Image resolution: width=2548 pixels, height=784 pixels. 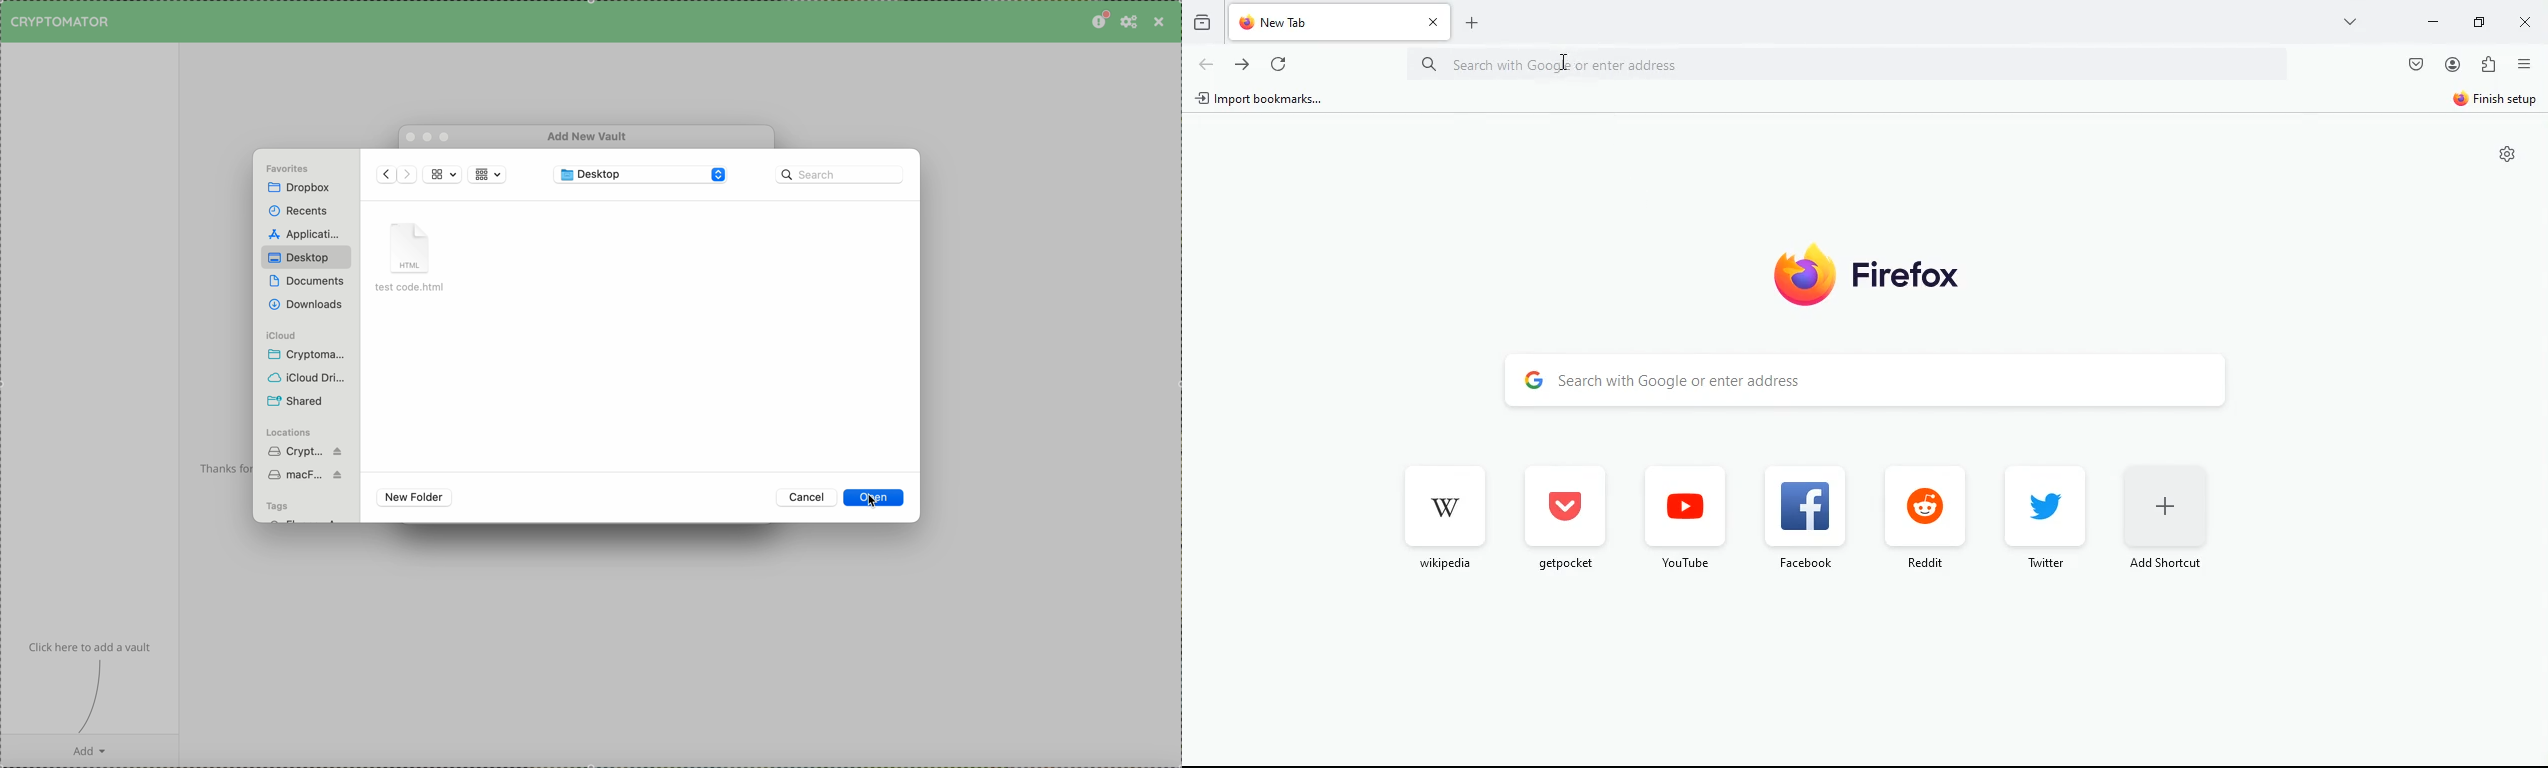 What do you see at coordinates (1477, 21) in the screenshot?
I see `add tab` at bounding box center [1477, 21].